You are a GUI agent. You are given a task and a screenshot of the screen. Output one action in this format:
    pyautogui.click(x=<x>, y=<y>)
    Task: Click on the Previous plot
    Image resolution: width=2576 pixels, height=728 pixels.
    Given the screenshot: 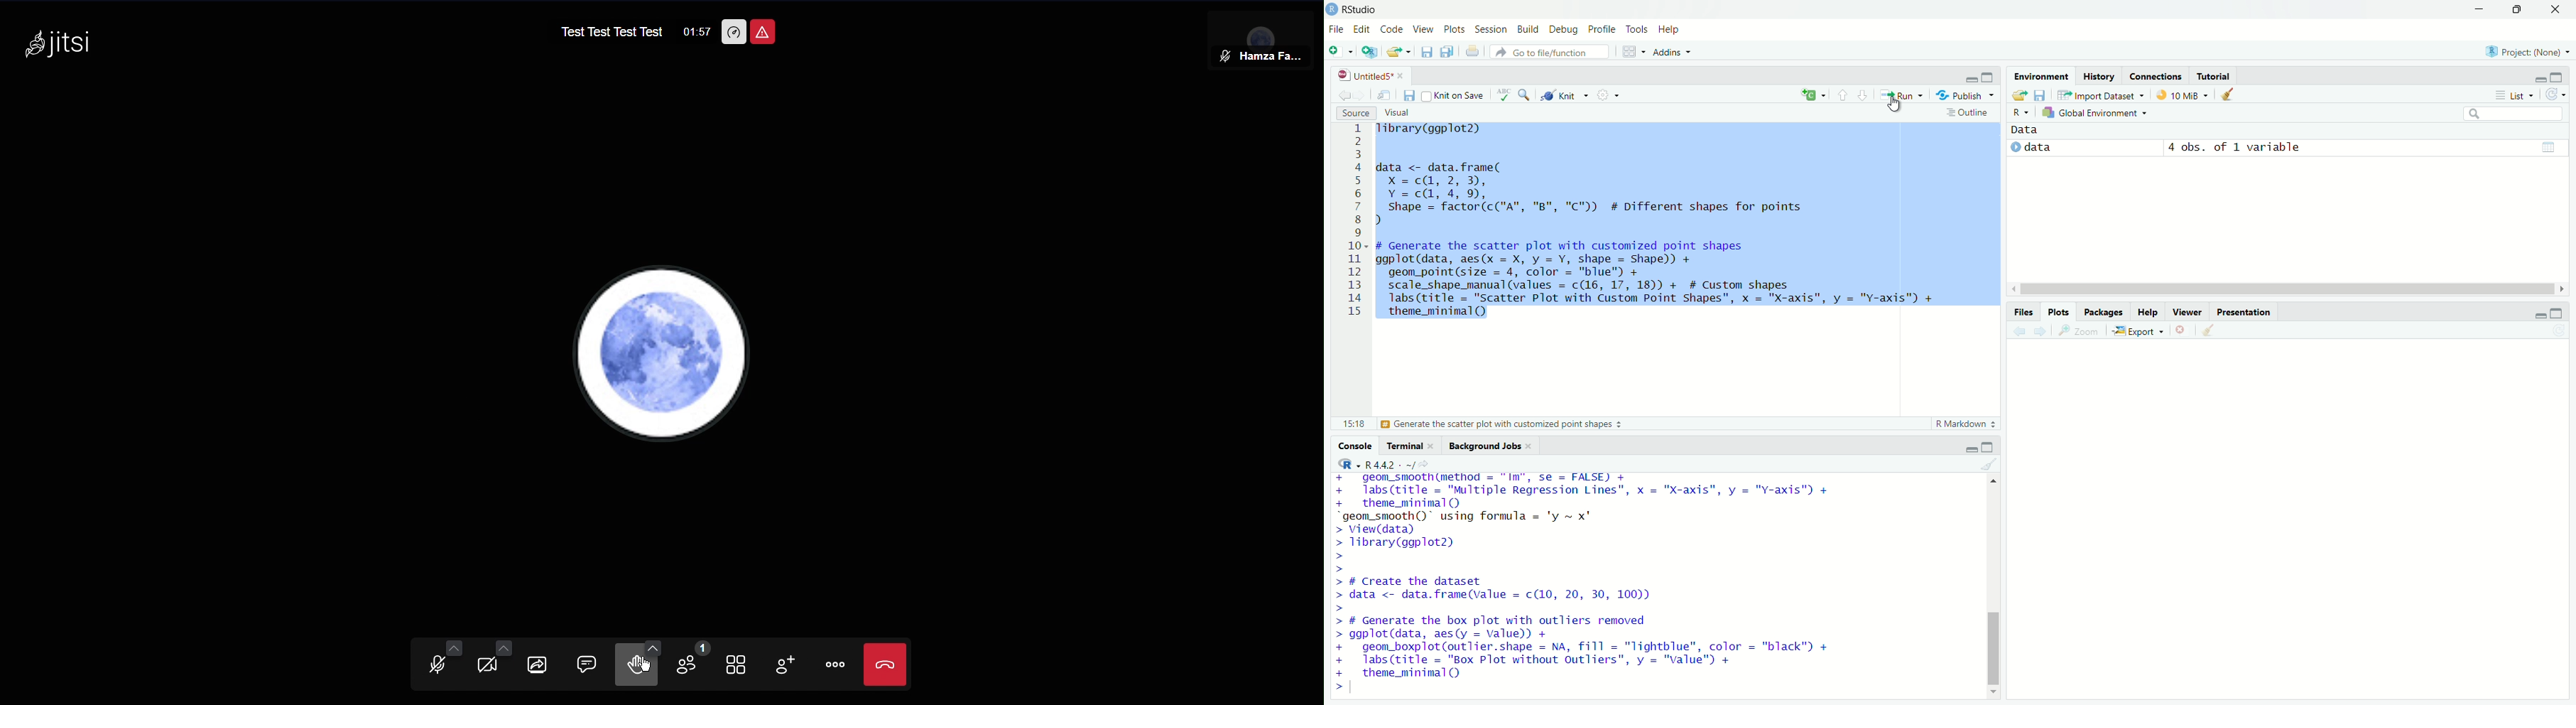 What is the action you would take?
    pyautogui.click(x=2019, y=330)
    